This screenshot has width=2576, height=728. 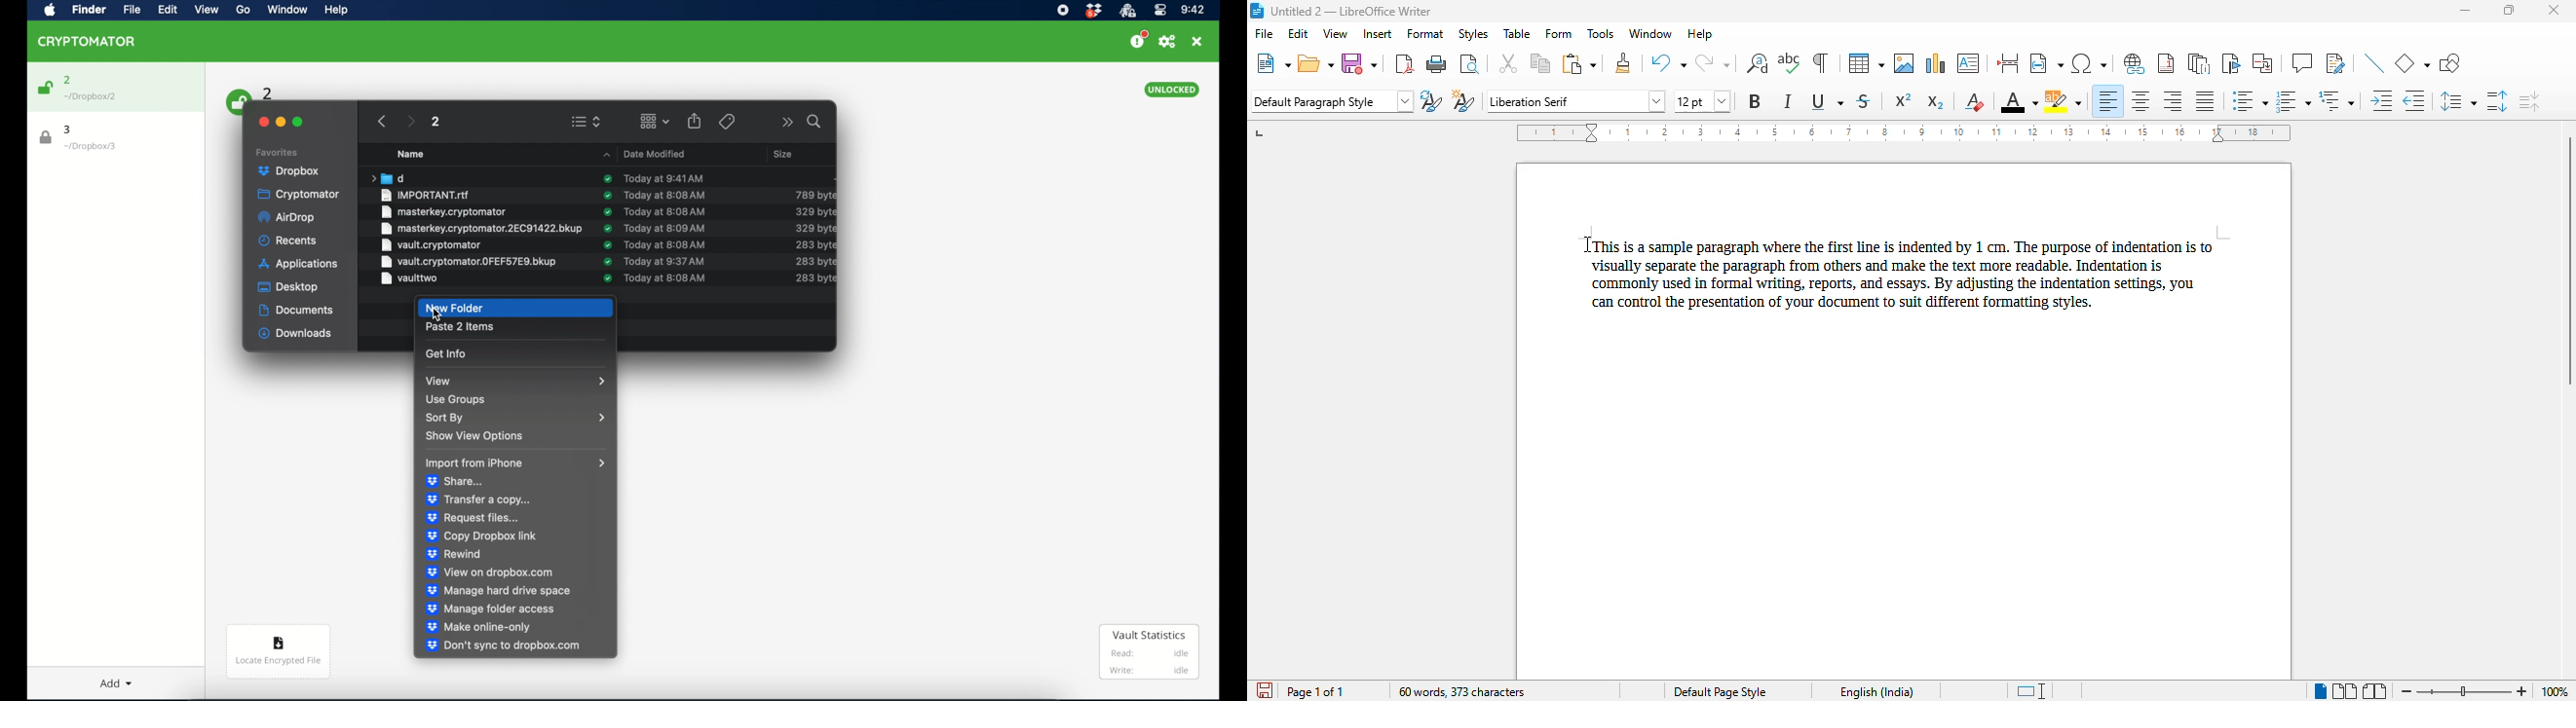 I want to click on logo, so click(x=1256, y=11).